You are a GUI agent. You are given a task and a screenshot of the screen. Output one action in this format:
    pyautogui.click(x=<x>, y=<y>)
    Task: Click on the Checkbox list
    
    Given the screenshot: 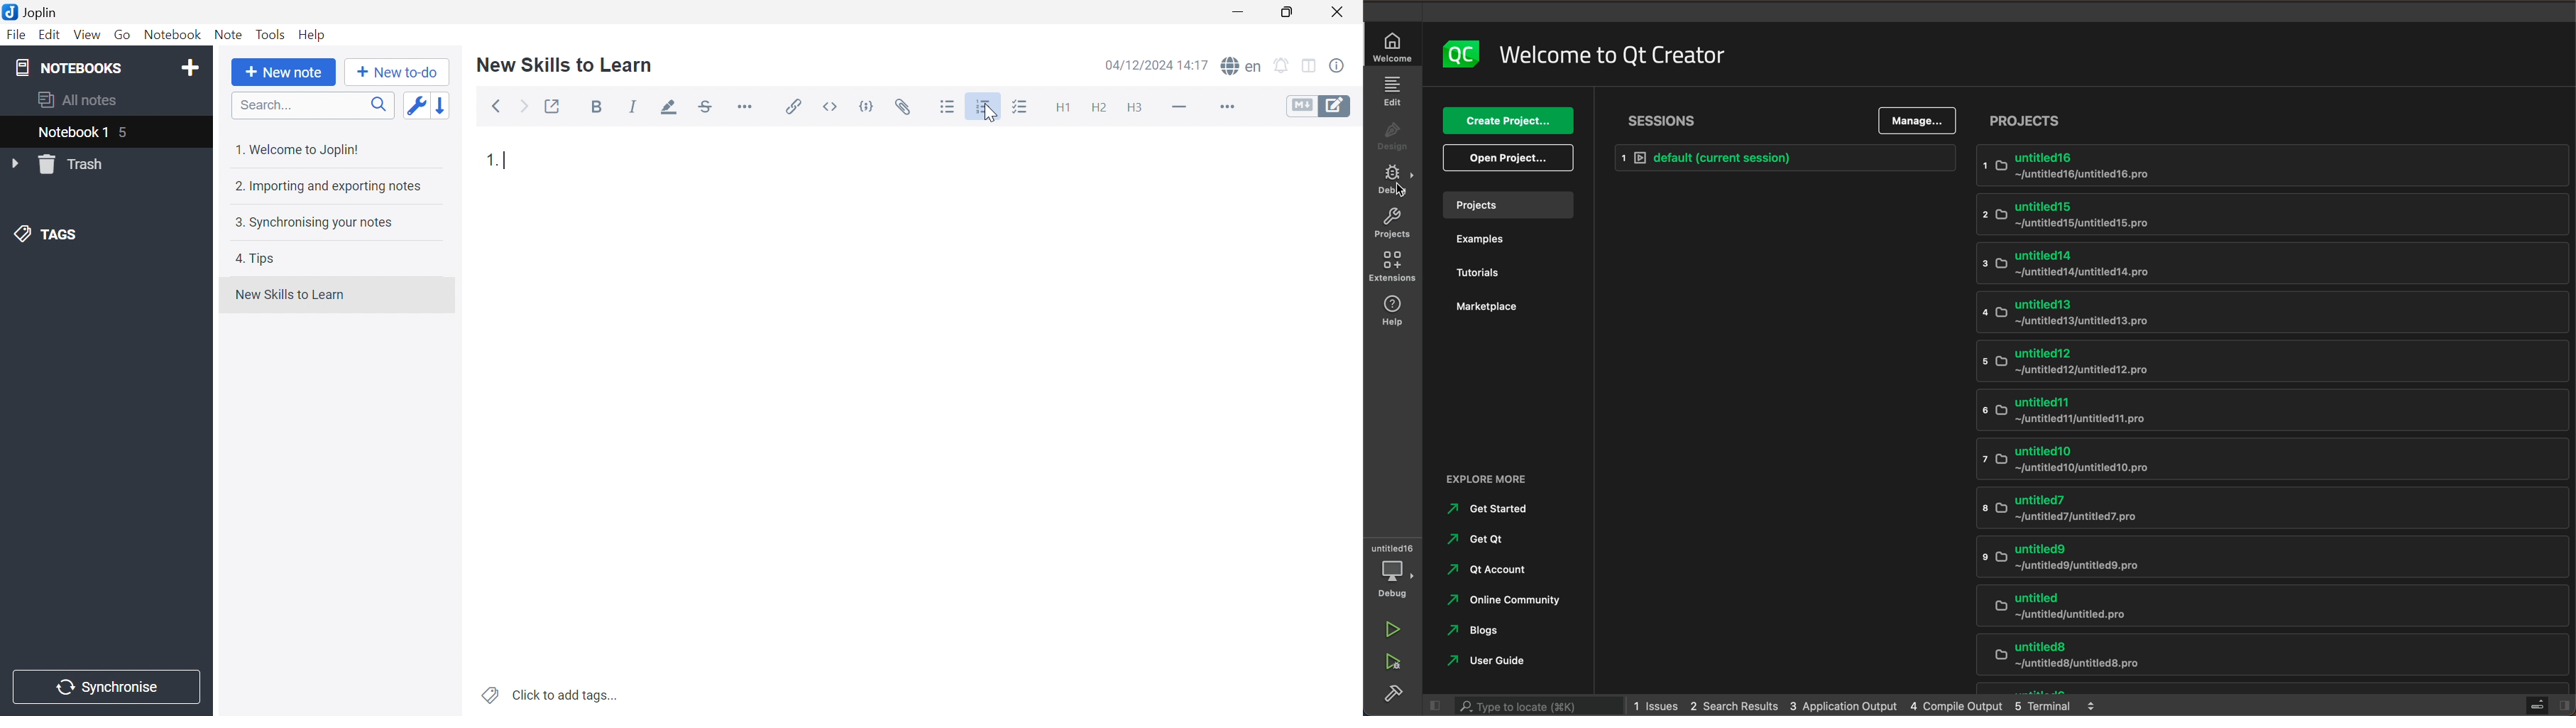 What is the action you would take?
    pyautogui.click(x=1019, y=108)
    